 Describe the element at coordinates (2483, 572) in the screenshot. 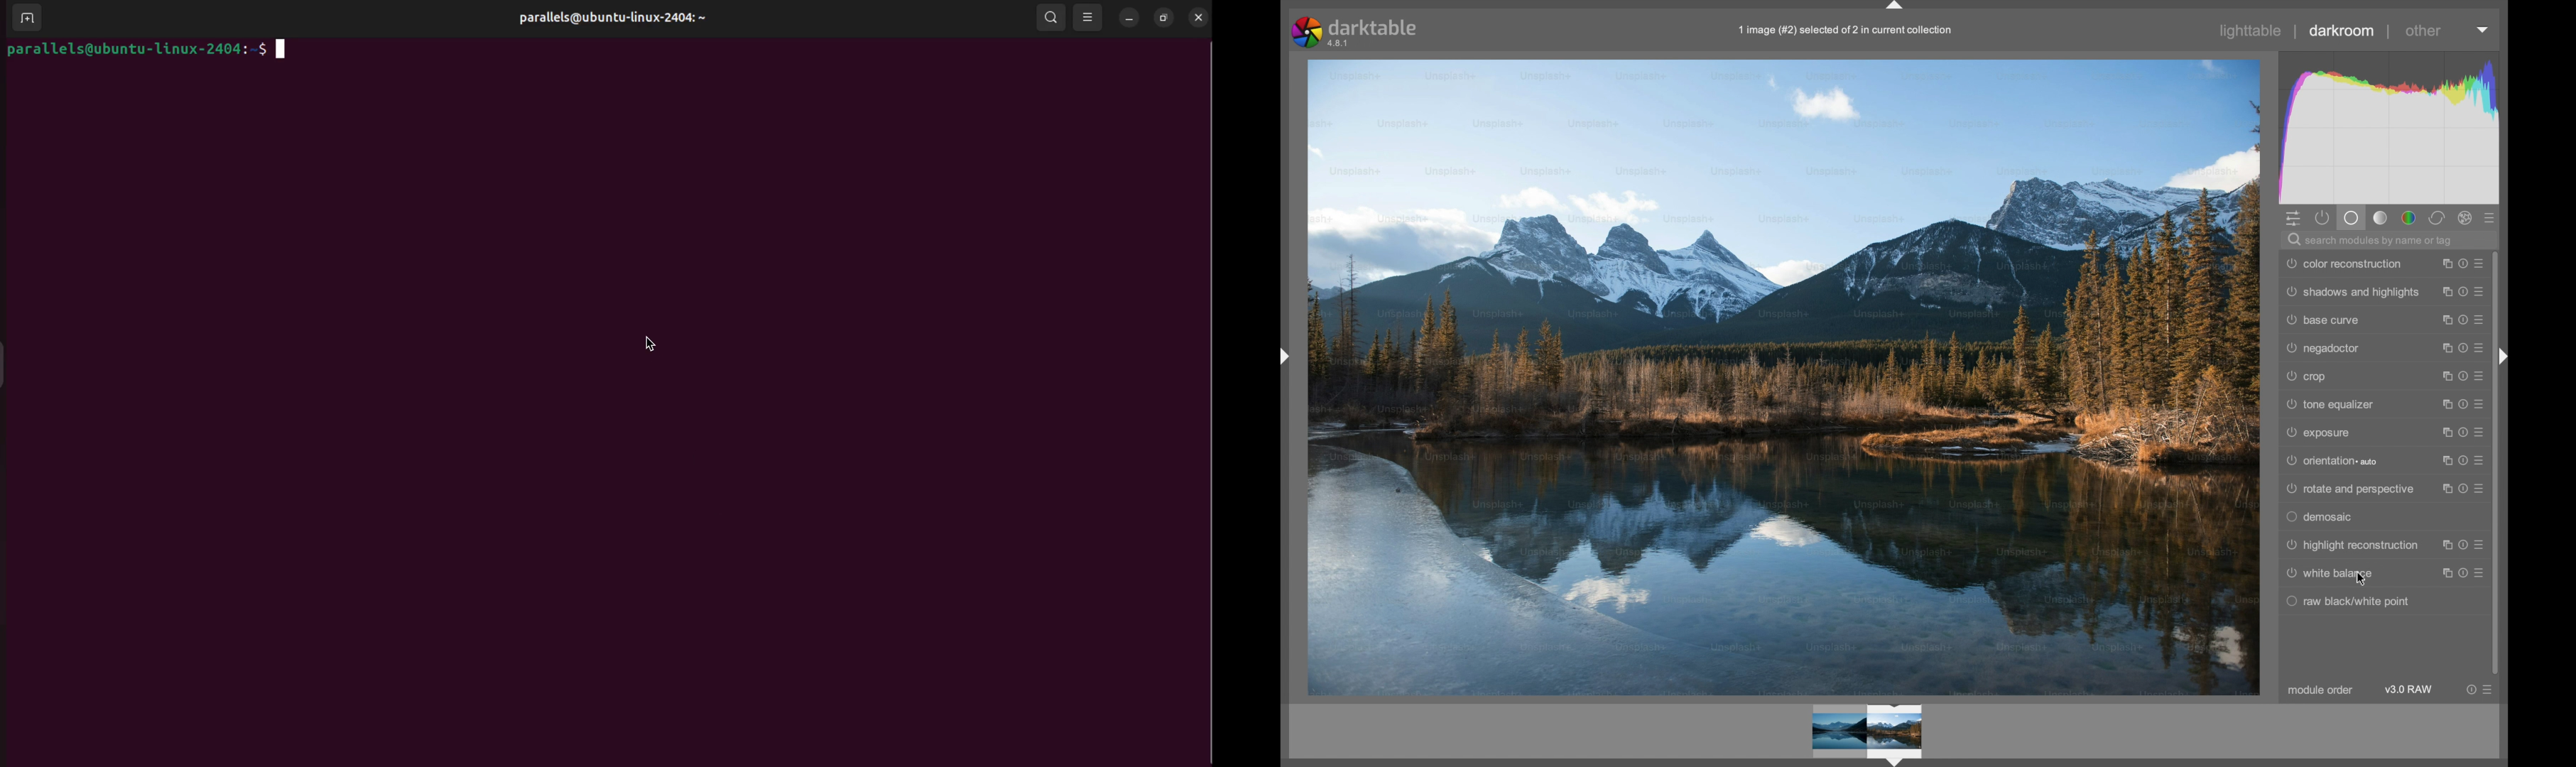

I see `presets` at that location.